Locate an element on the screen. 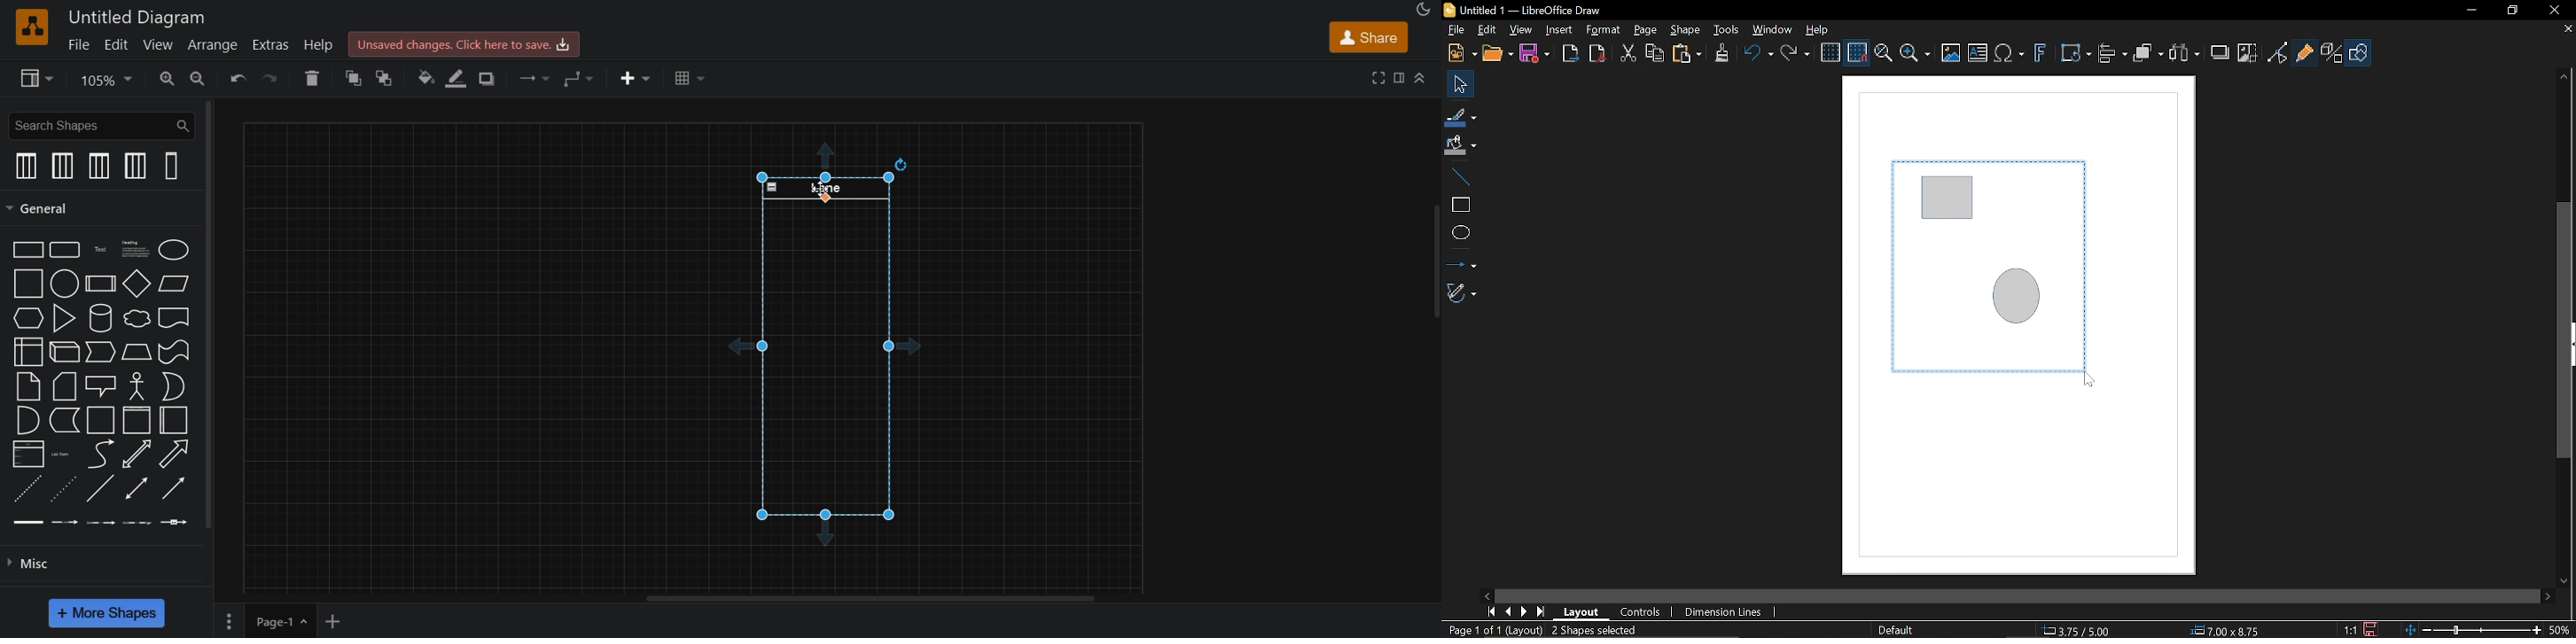 Image resolution: width=2576 pixels, height=644 pixels. cursor is located at coordinates (822, 191).